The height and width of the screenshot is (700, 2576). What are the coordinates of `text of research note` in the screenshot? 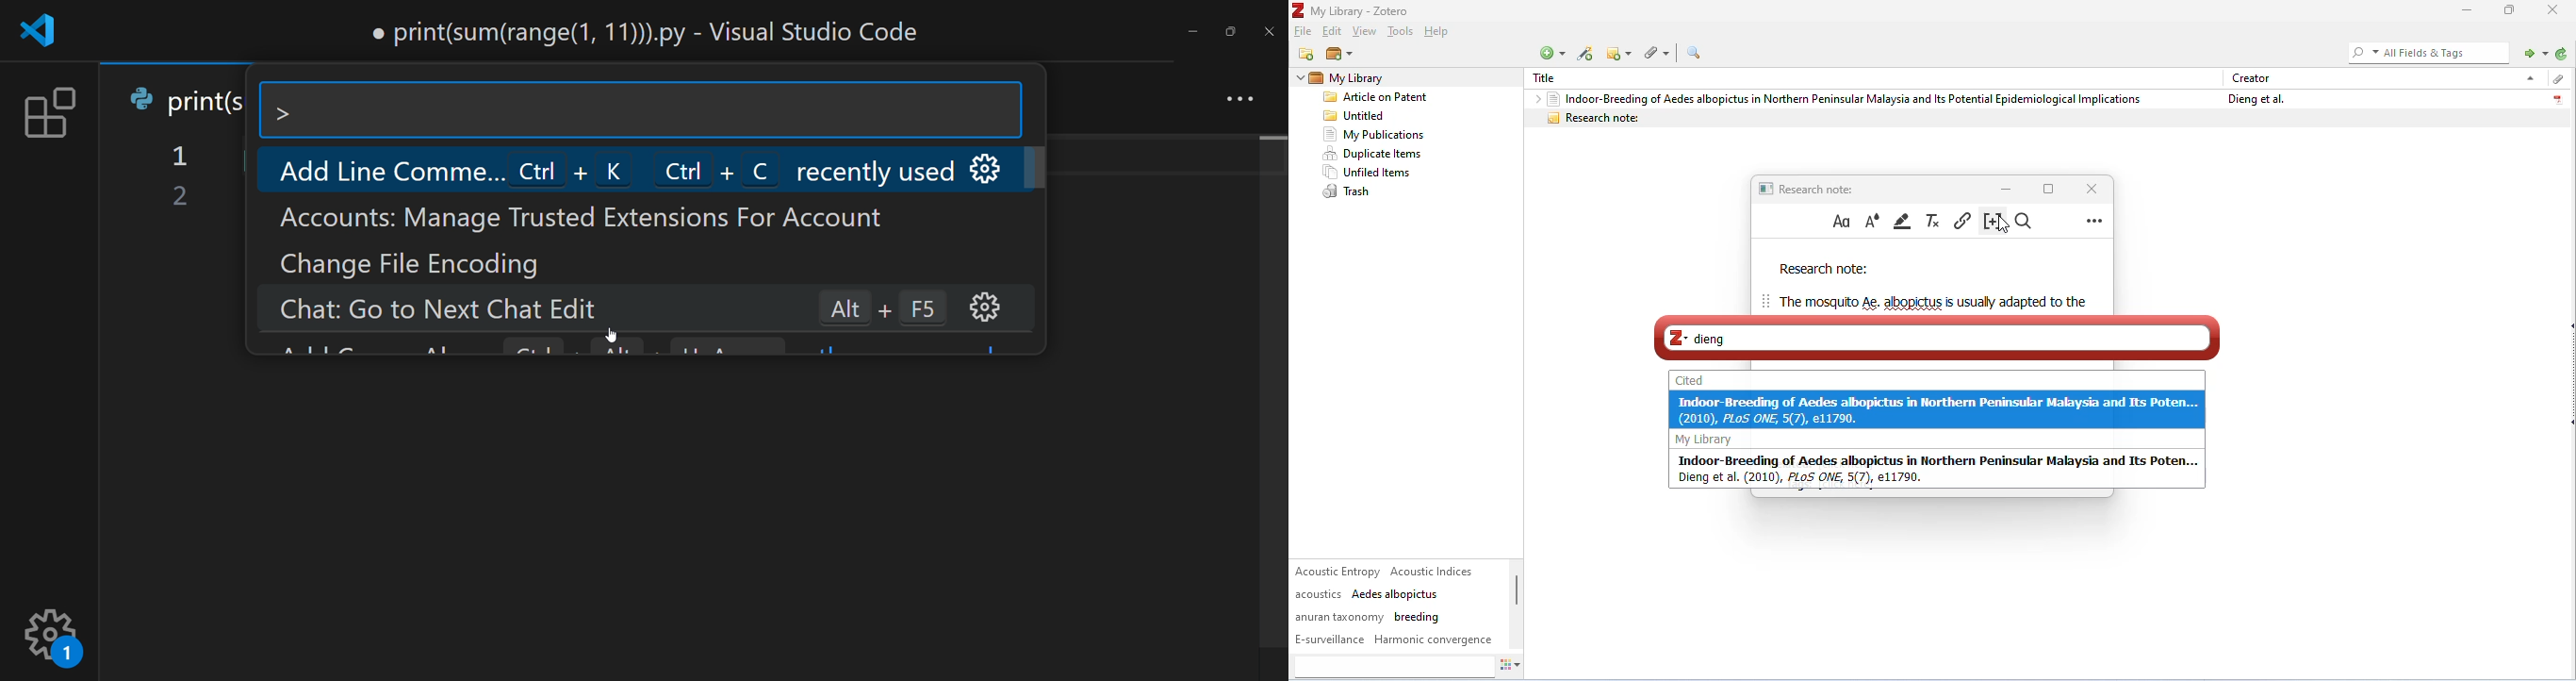 It's located at (1931, 302).